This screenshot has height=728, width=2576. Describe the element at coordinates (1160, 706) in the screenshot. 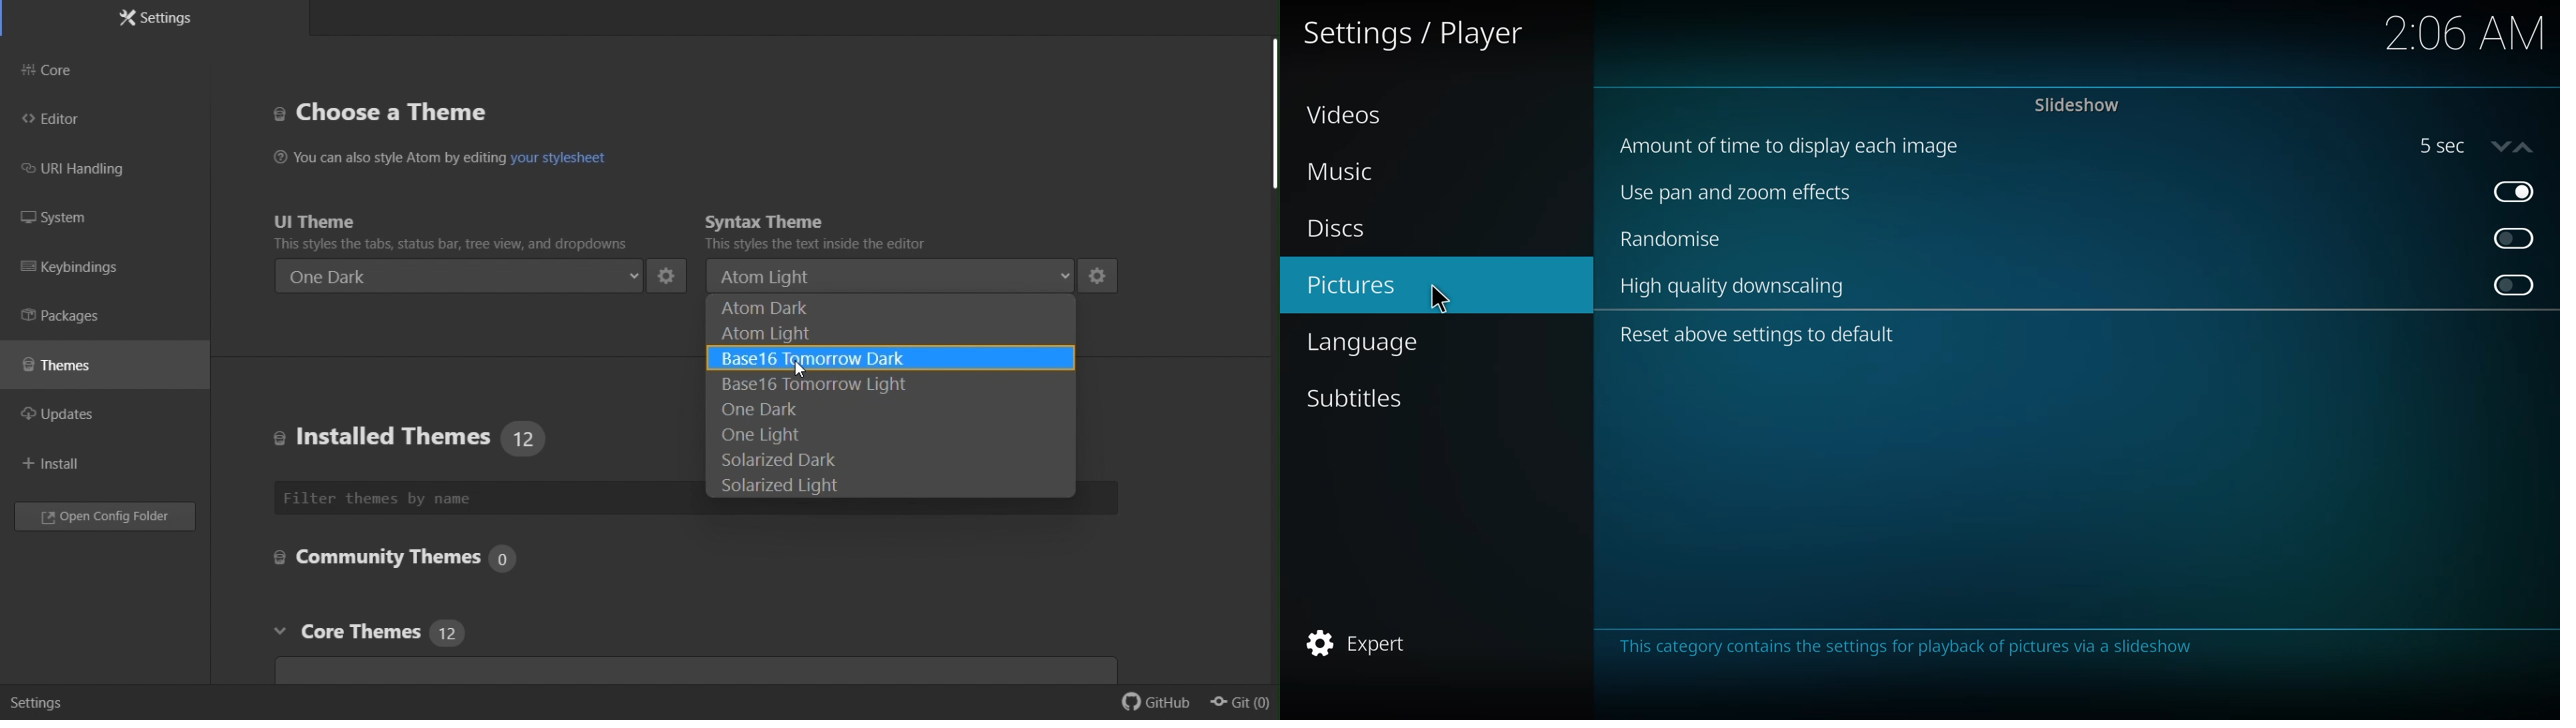

I see `github` at that location.